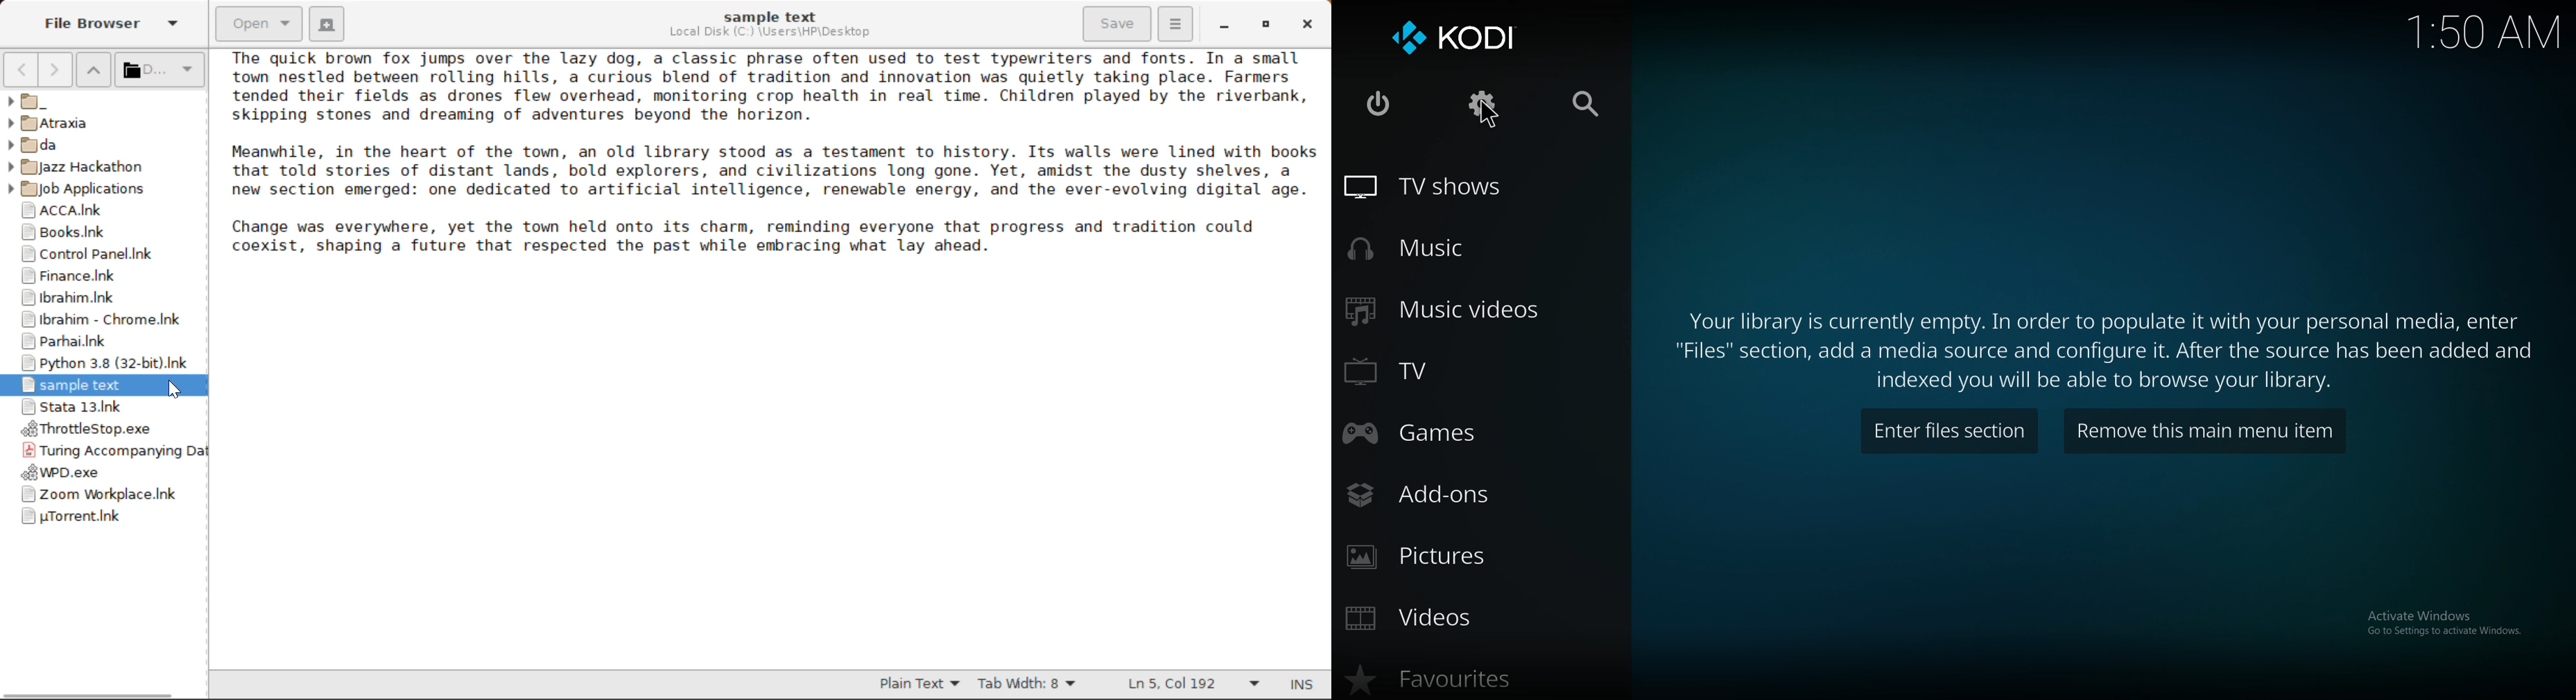 This screenshot has width=2576, height=700. Describe the element at coordinates (1436, 677) in the screenshot. I see `favourites` at that location.